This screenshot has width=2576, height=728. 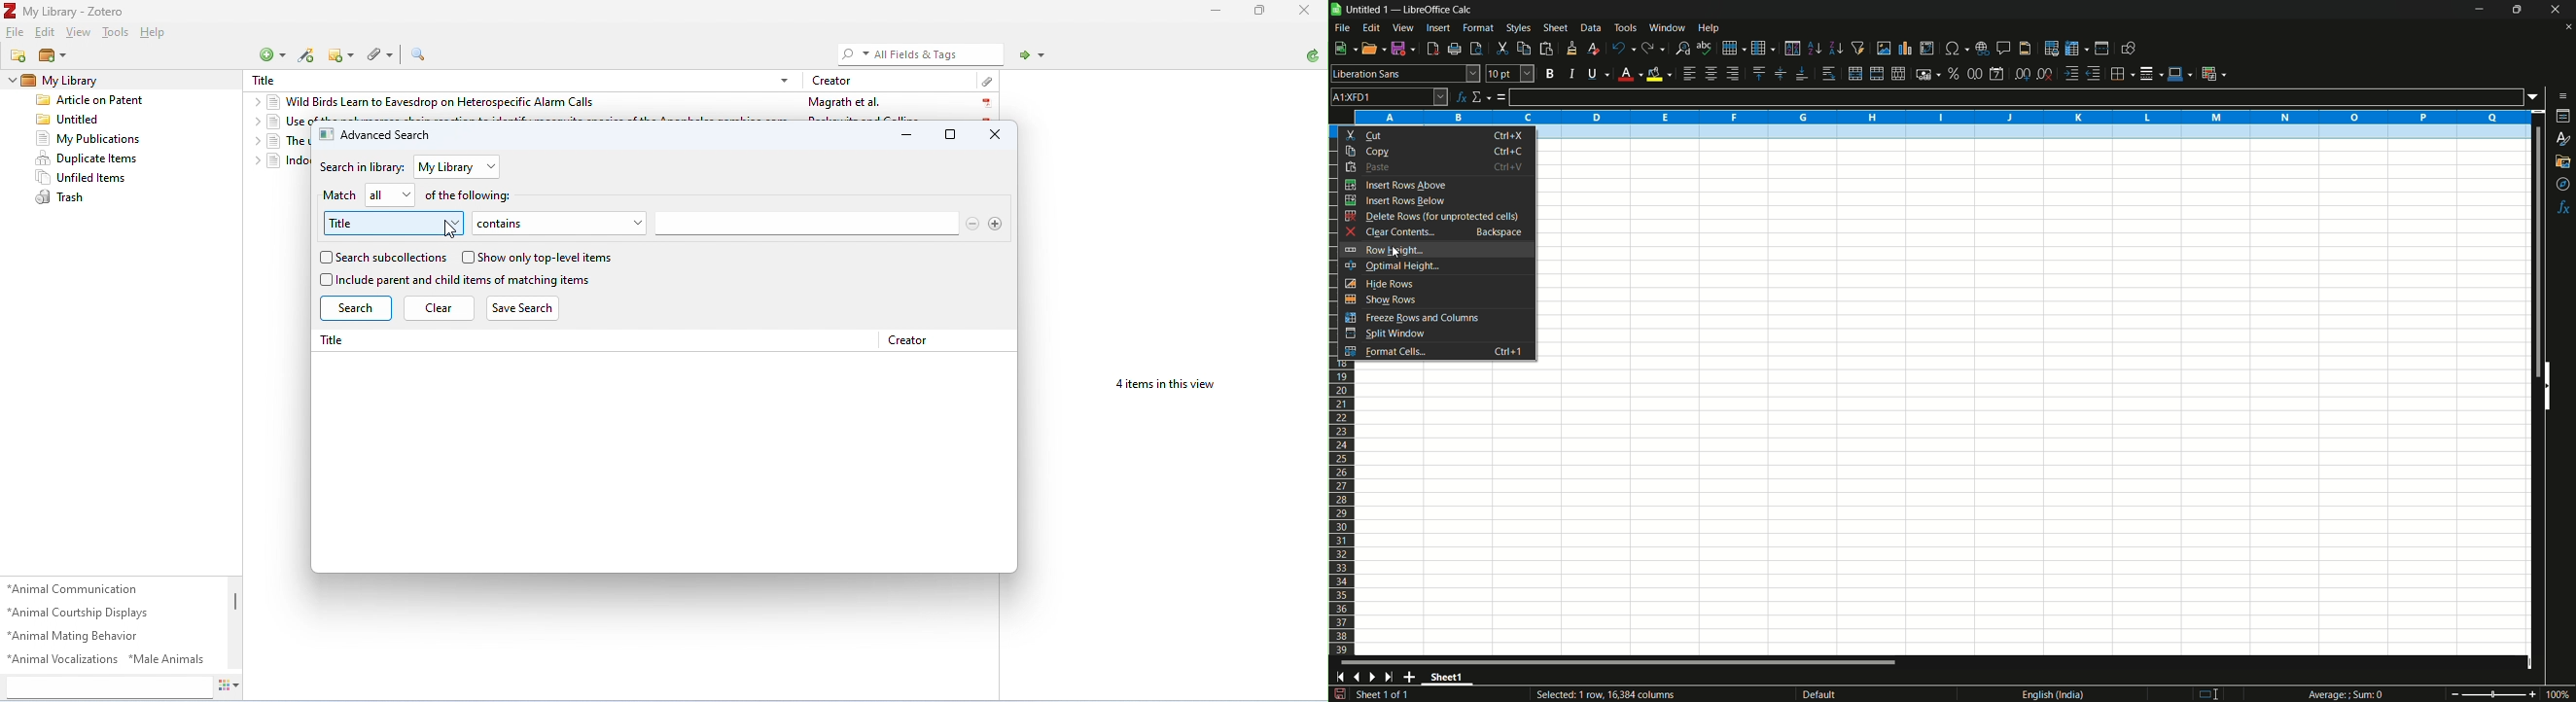 I want to click on conditional formatting, so click(x=2213, y=73).